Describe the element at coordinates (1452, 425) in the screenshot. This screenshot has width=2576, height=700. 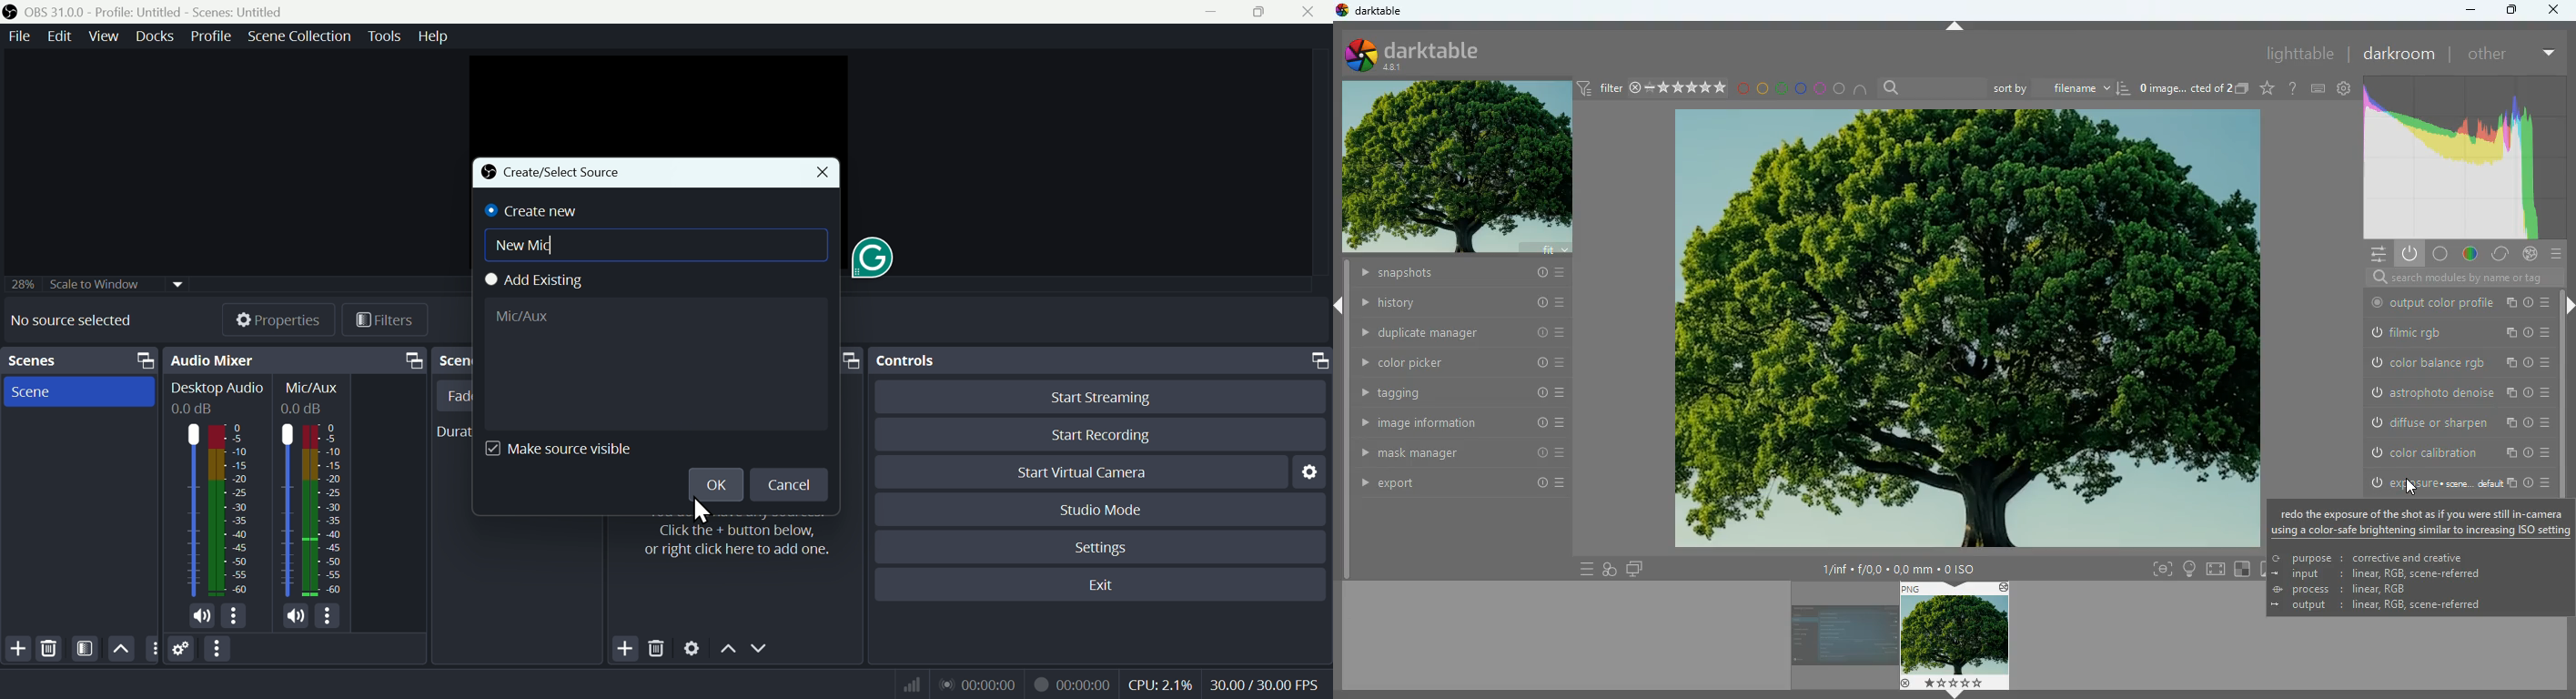
I see `image information` at that location.